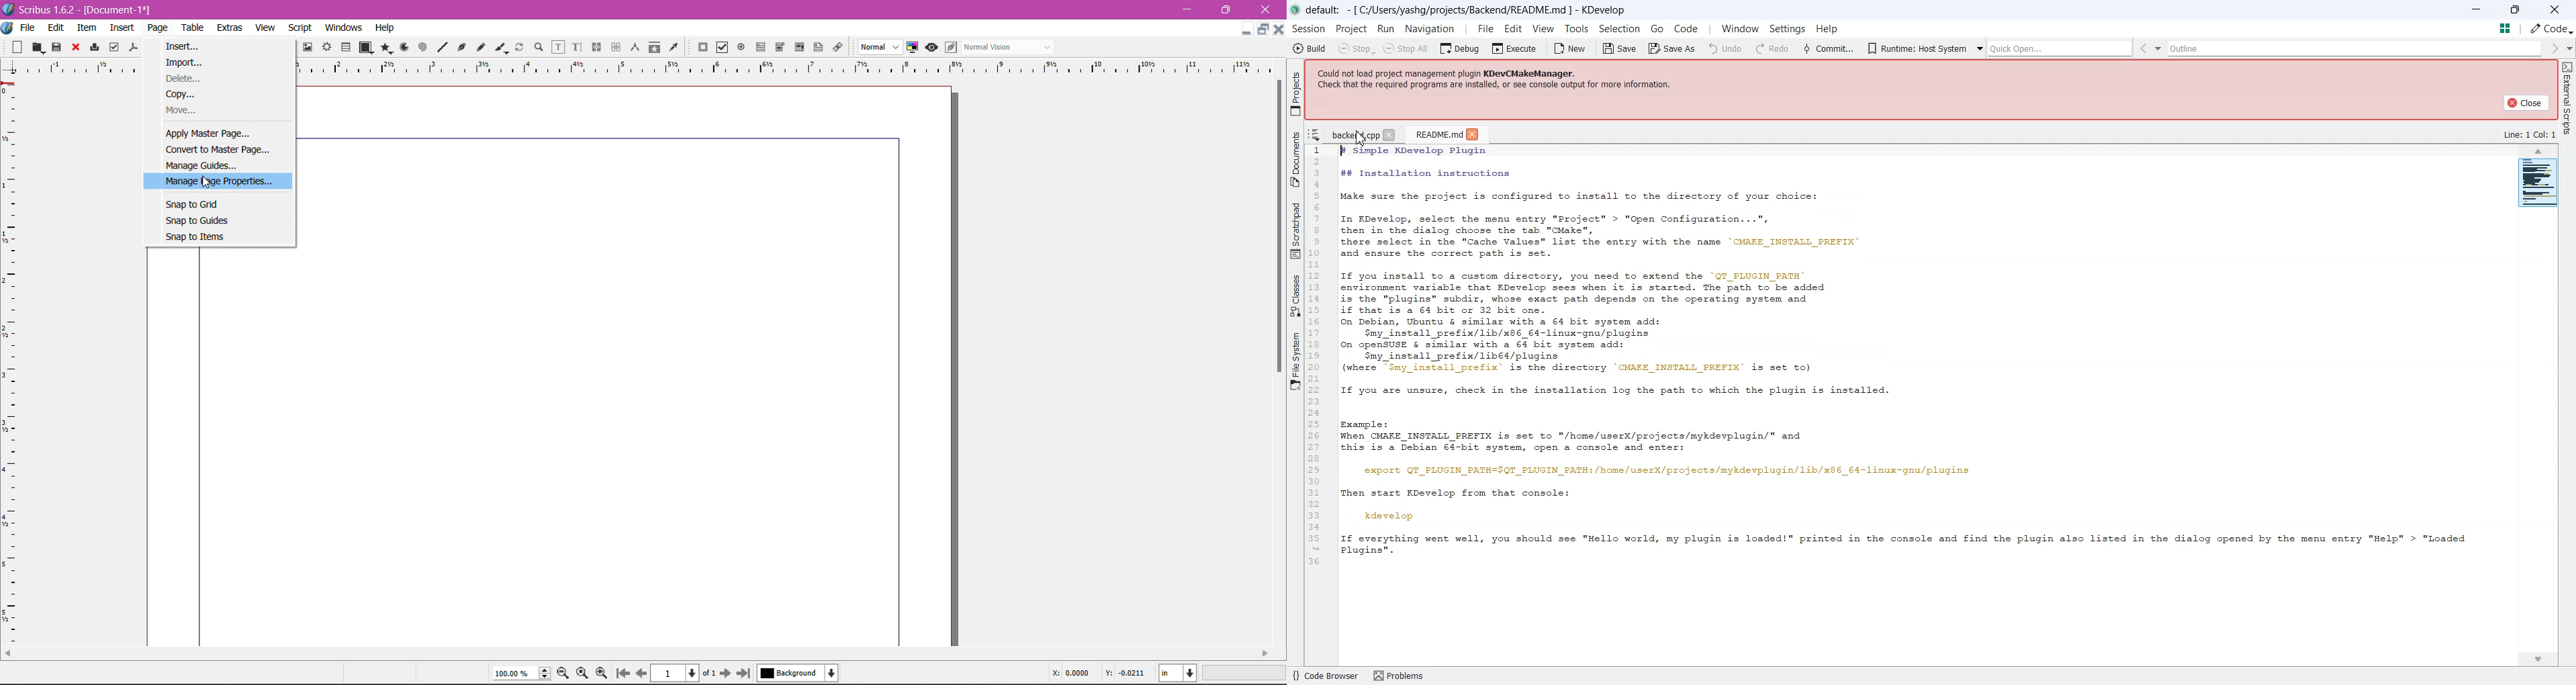  Describe the element at coordinates (1308, 48) in the screenshot. I see `Build` at that location.